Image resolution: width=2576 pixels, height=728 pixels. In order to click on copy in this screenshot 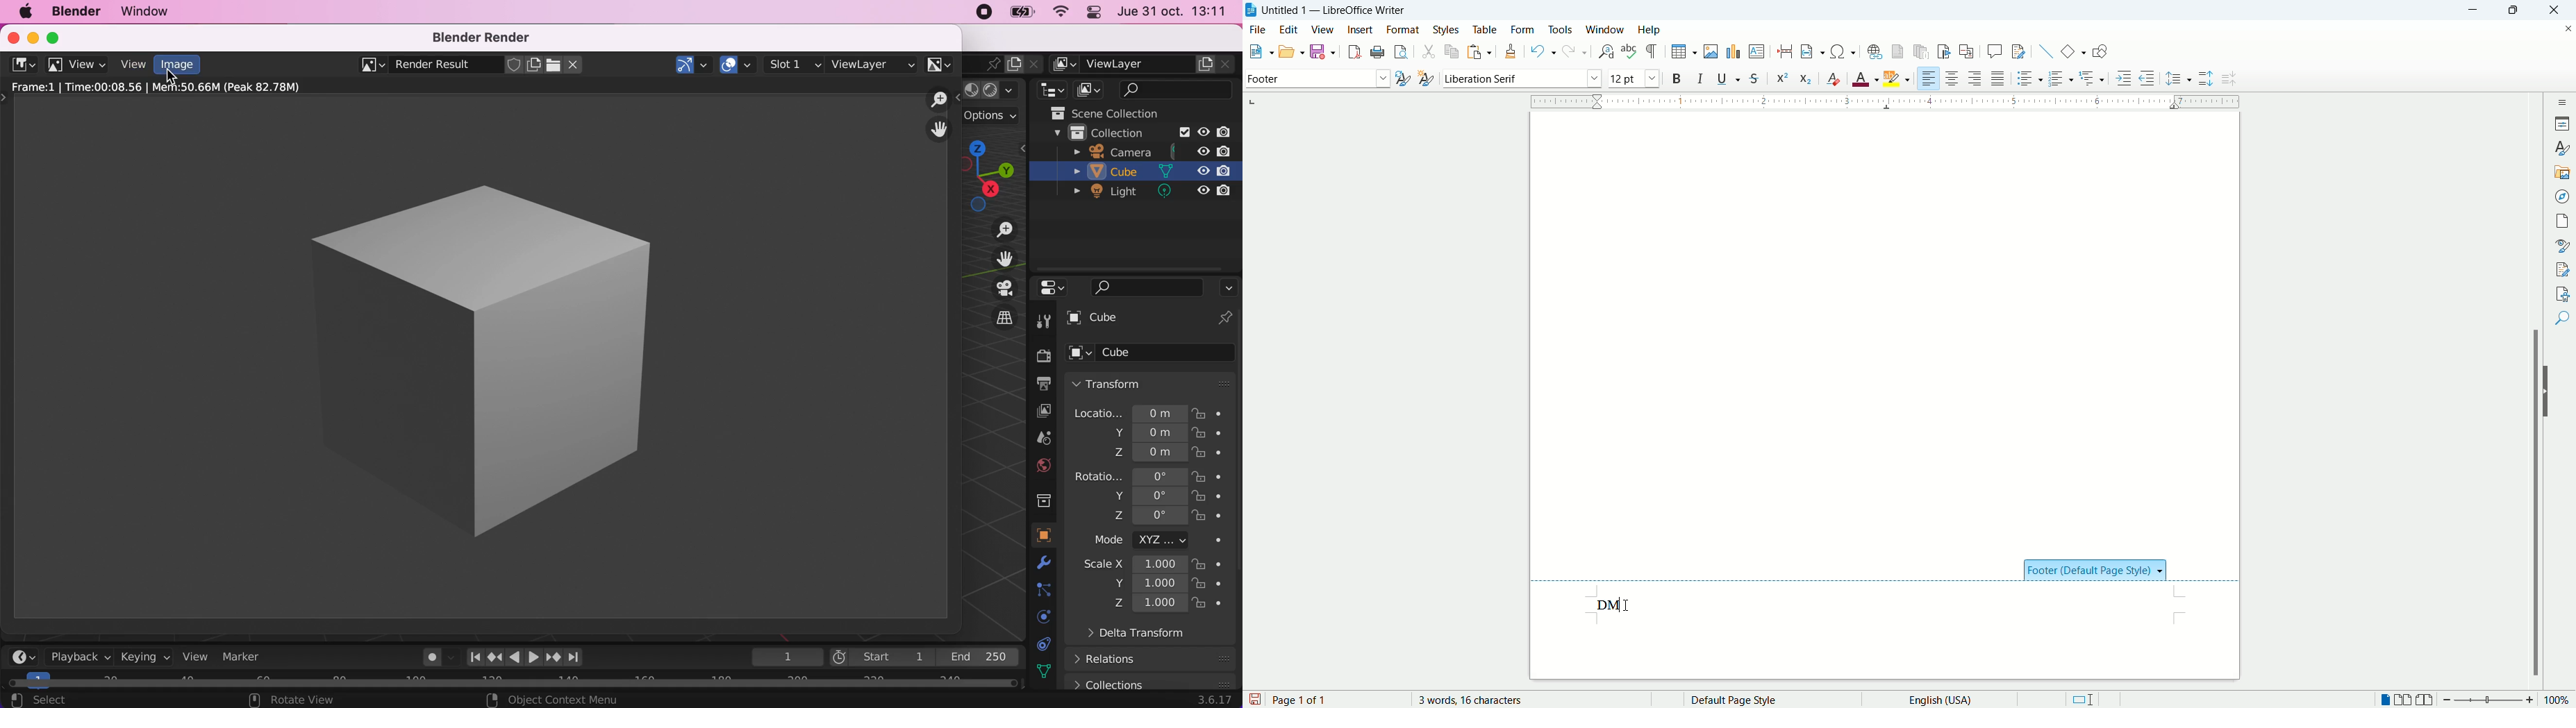, I will do `click(1453, 51)`.